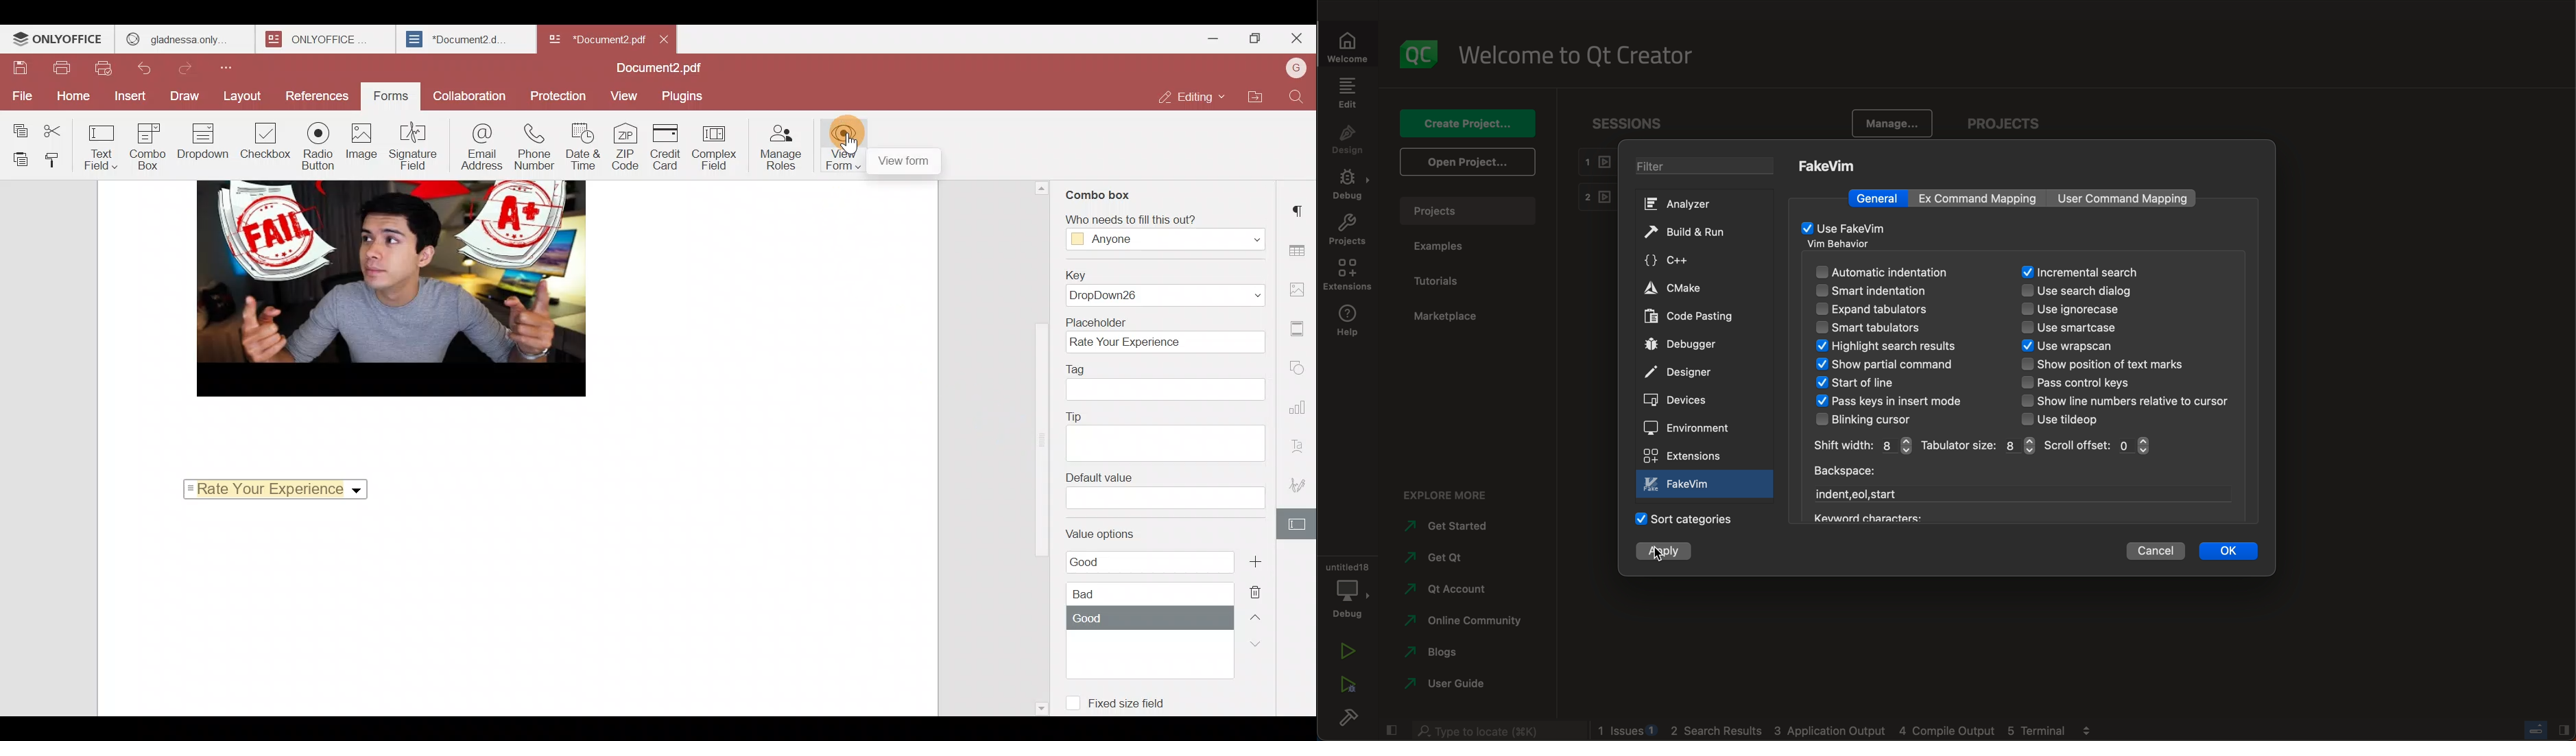  Describe the element at coordinates (20, 128) in the screenshot. I see `Copy` at that location.